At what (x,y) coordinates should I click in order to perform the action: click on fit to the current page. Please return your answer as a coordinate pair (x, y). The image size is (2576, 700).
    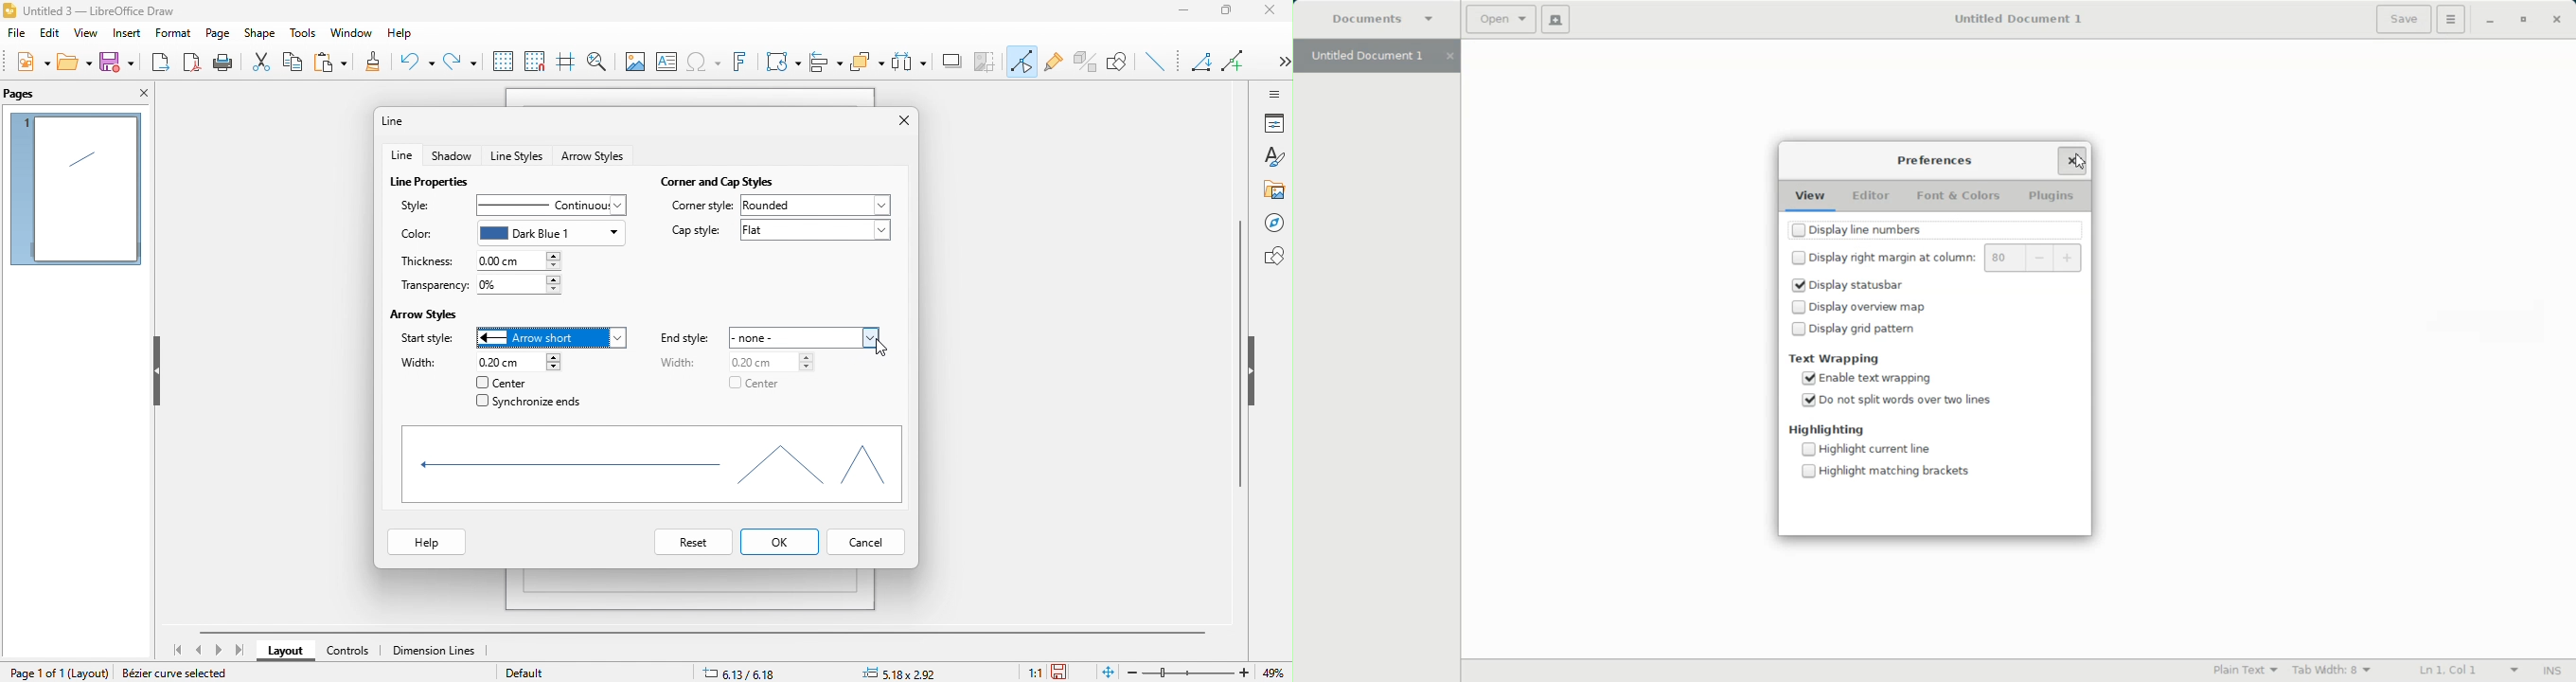
    Looking at the image, I should click on (1106, 672).